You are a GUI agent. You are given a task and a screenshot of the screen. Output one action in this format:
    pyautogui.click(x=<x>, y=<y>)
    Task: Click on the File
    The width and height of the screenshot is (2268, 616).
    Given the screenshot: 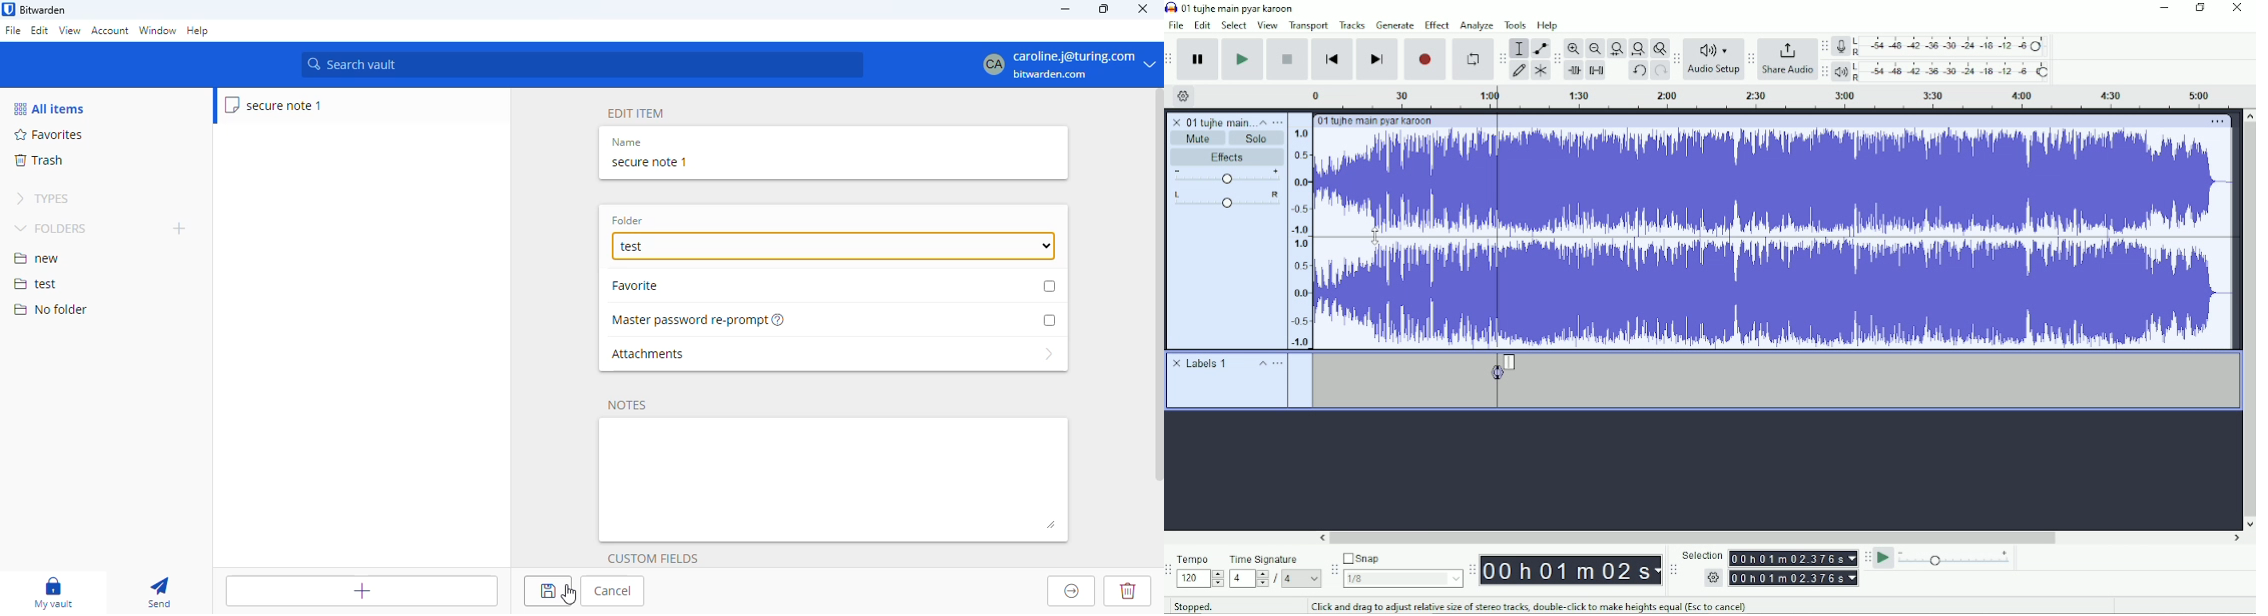 What is the action you would take?
    pyautogui.click(x=1175, y=25)
    